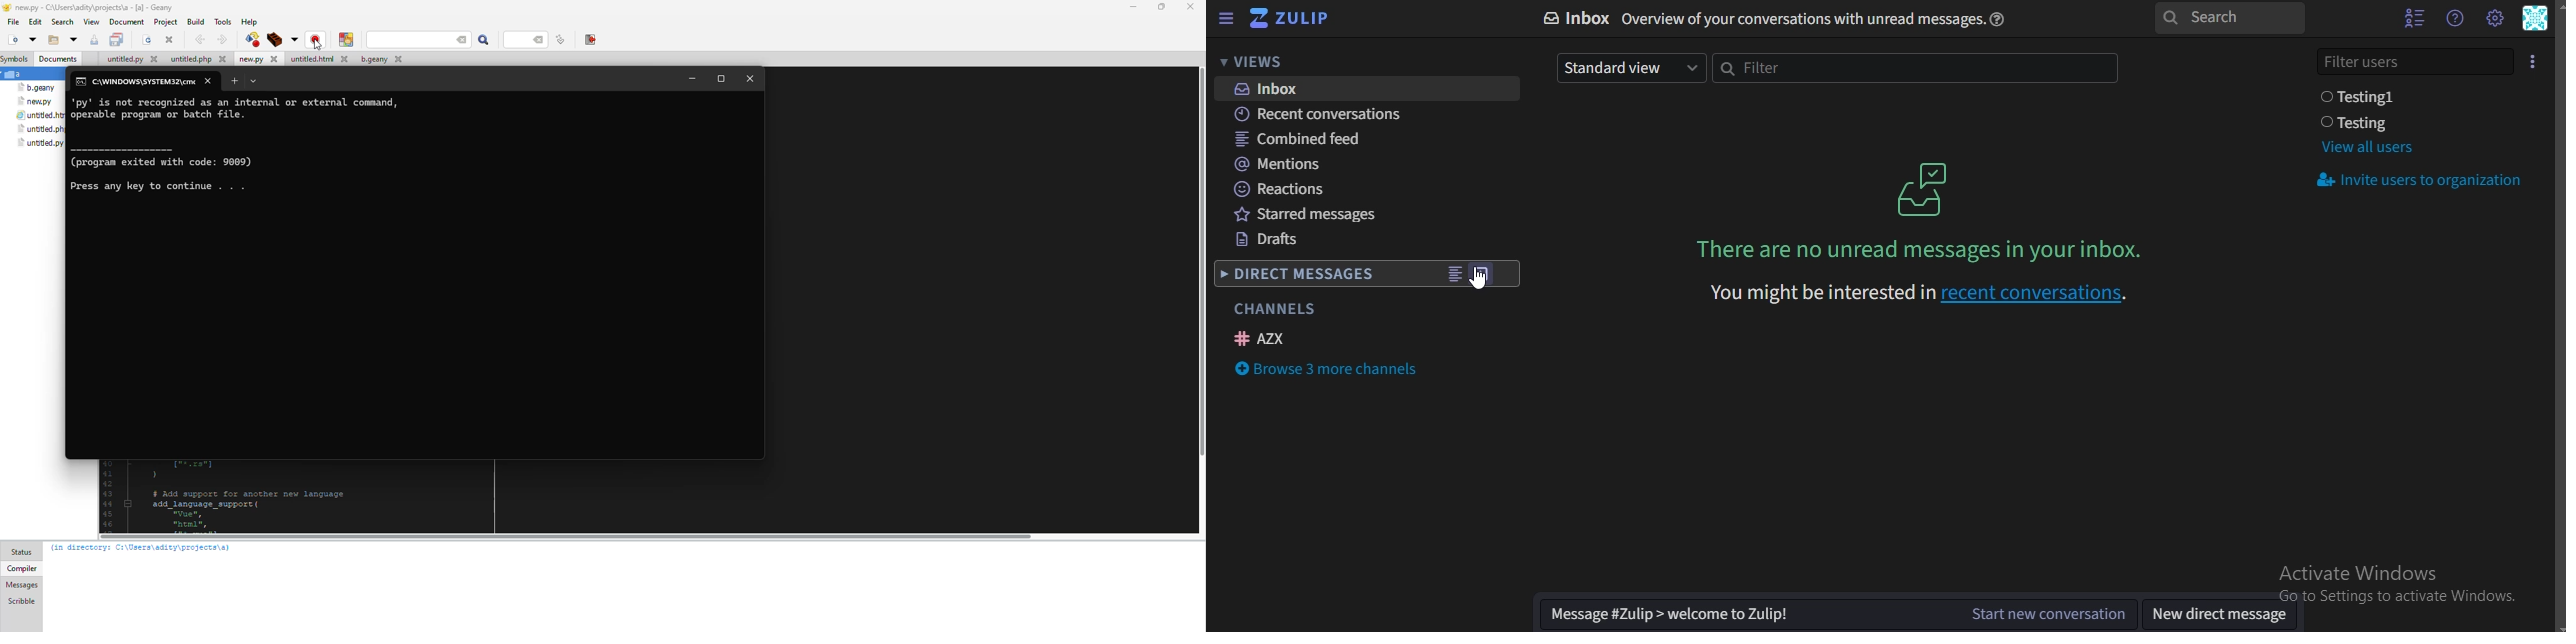 The image size is (2576, 644). What do you see at coordinates (1263, 338) in the screenshot?
I see `AZX` at bounding box center [1263, 338].